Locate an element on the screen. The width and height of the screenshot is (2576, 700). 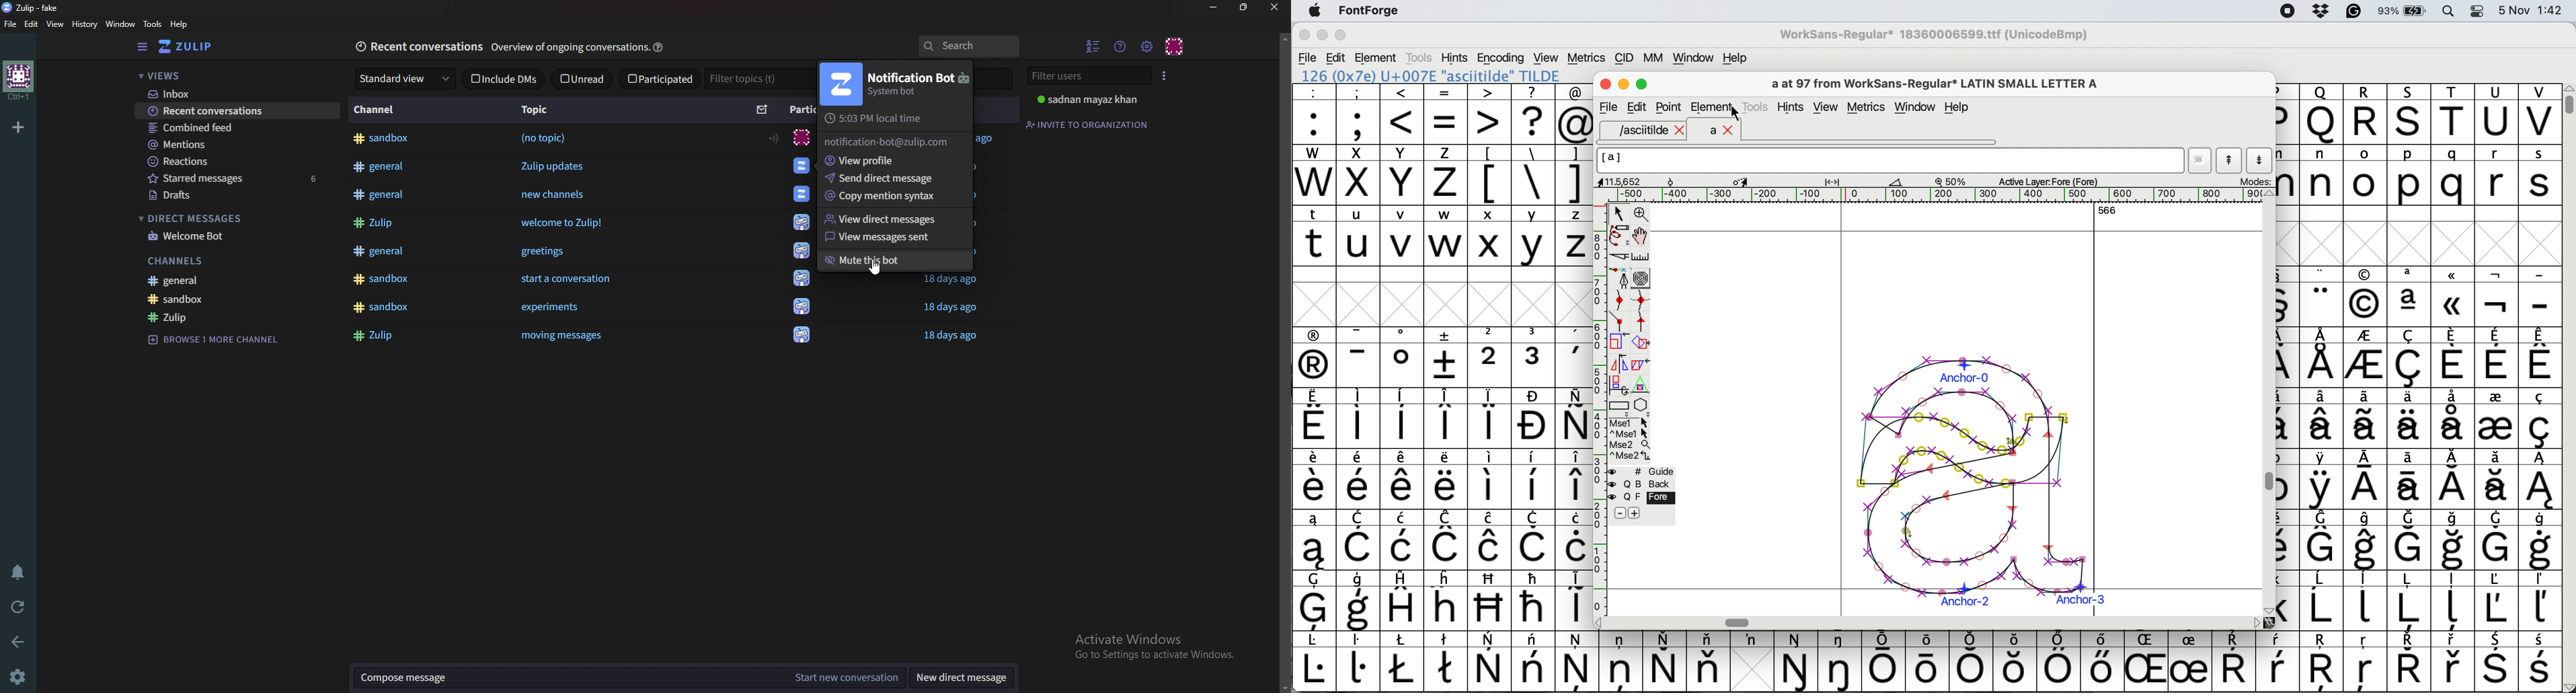
symbol is located at coordinates (1574, 358).